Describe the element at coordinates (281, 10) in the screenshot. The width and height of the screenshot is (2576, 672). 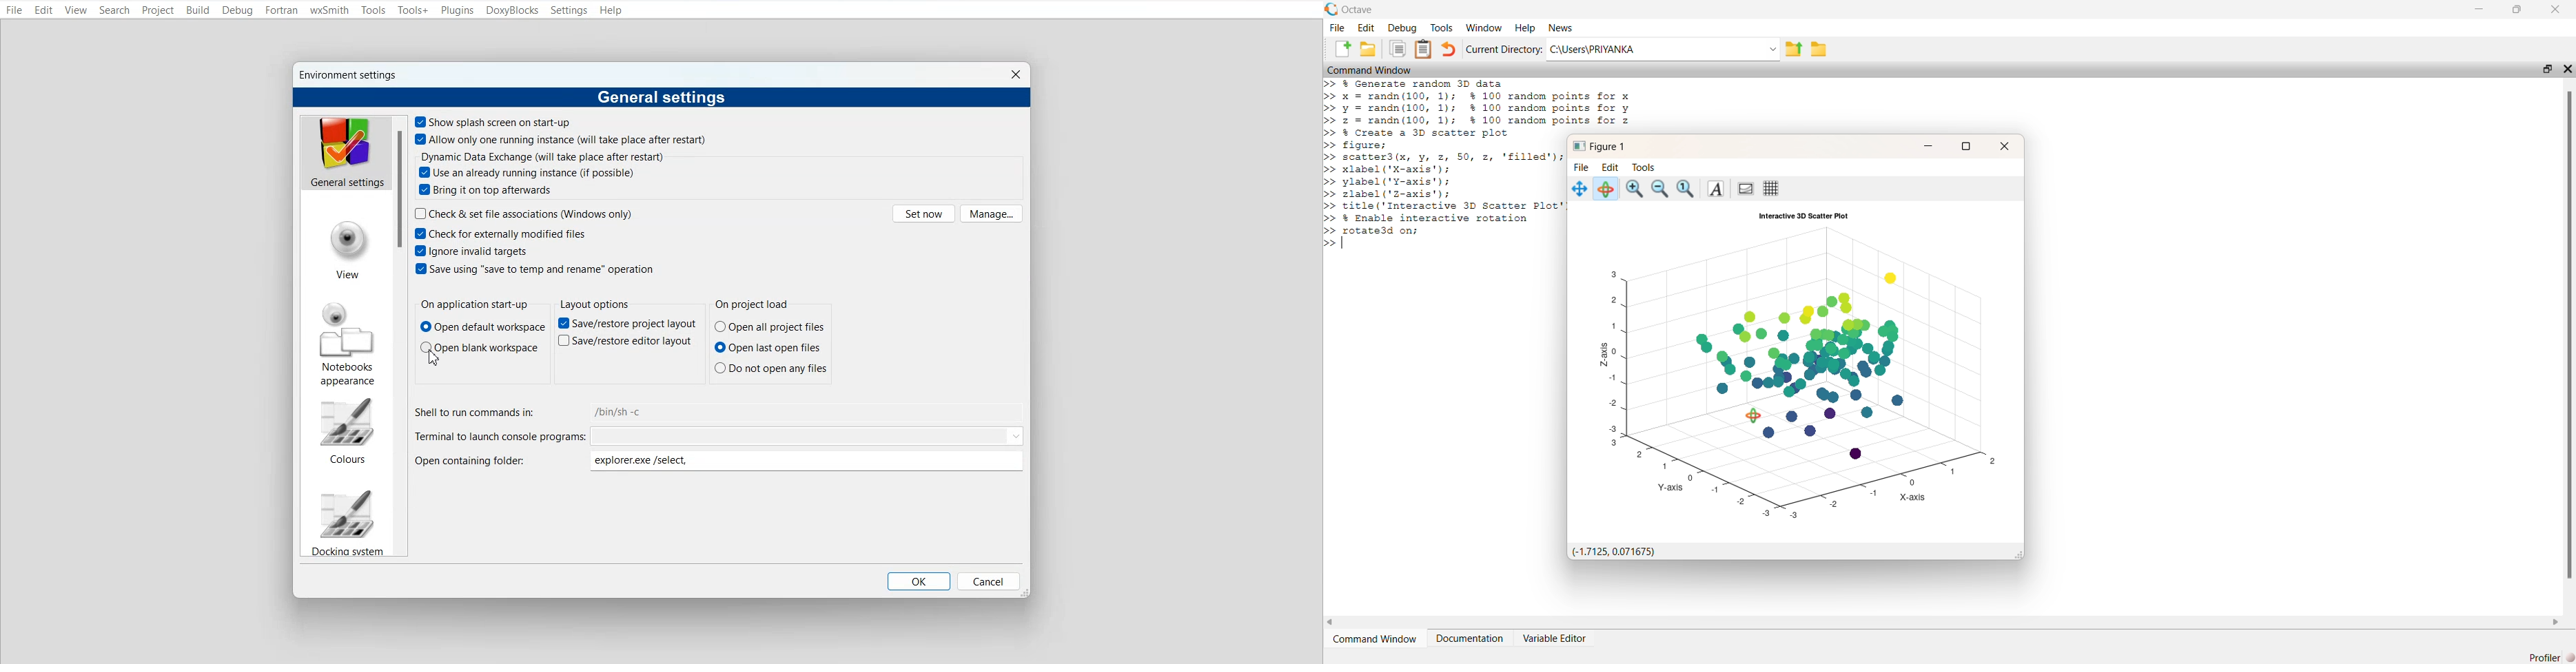
I see `Fortran` at that location.